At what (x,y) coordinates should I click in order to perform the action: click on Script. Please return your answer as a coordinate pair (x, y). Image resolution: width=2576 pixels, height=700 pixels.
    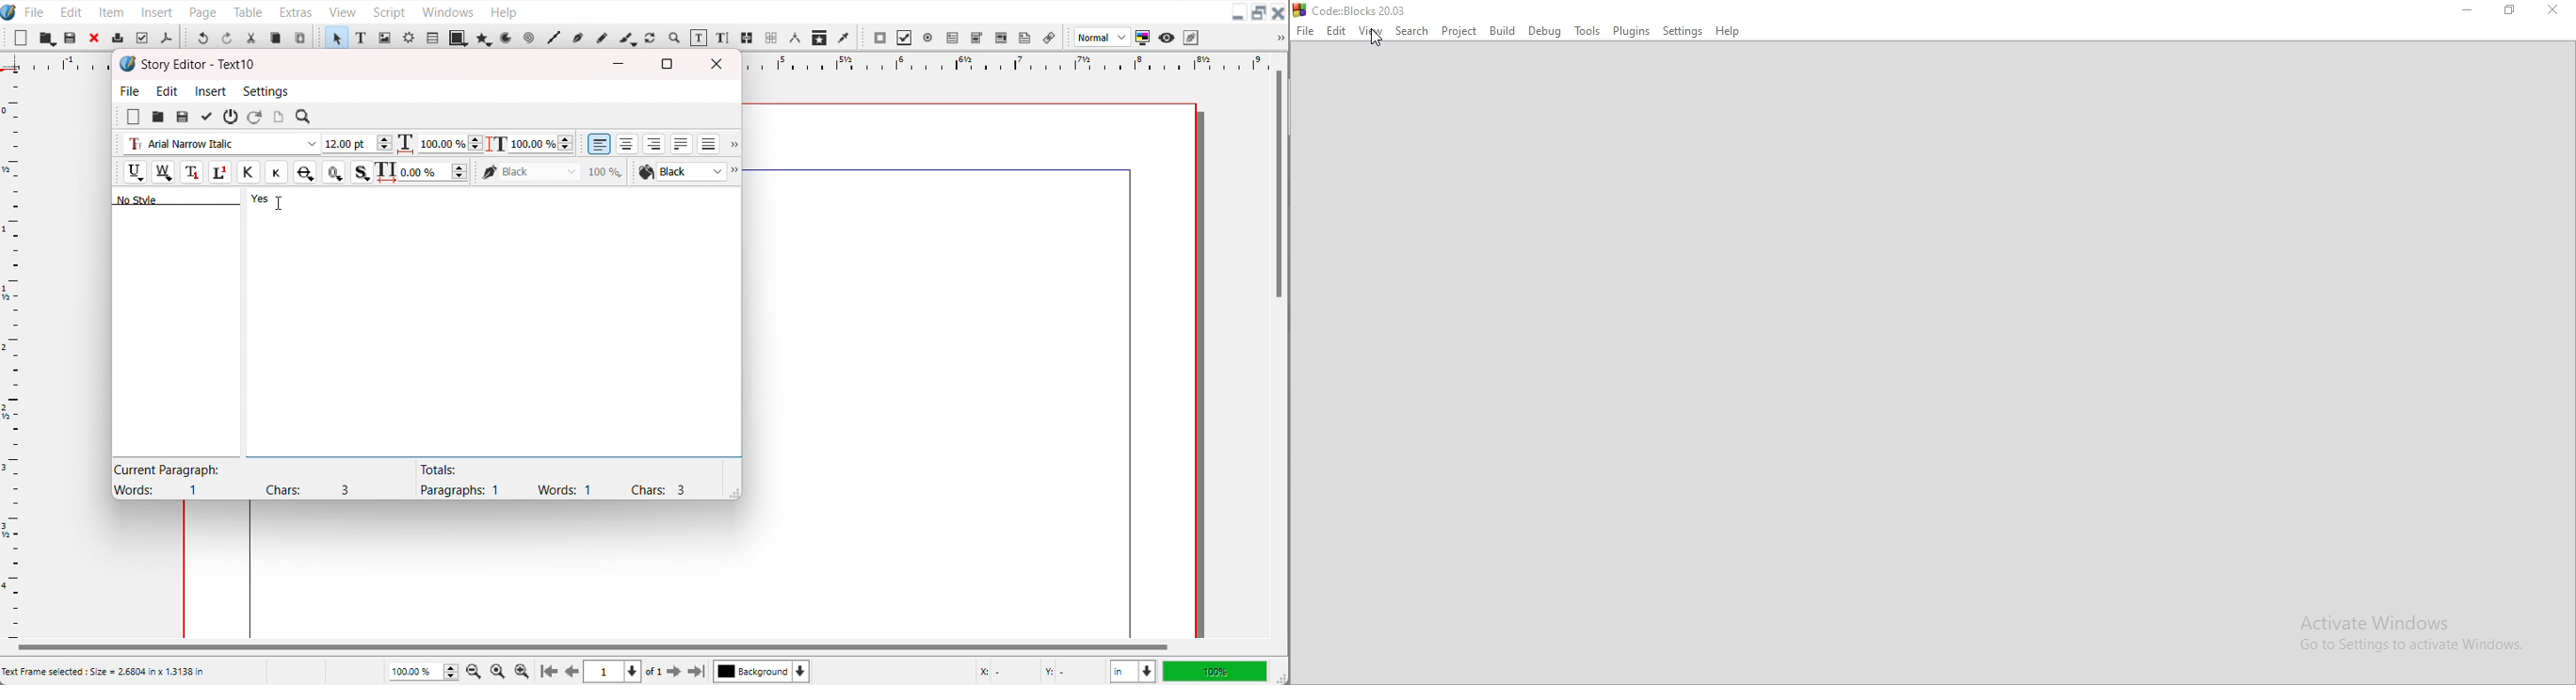
    Looking at the image, I should click on (391, 11).